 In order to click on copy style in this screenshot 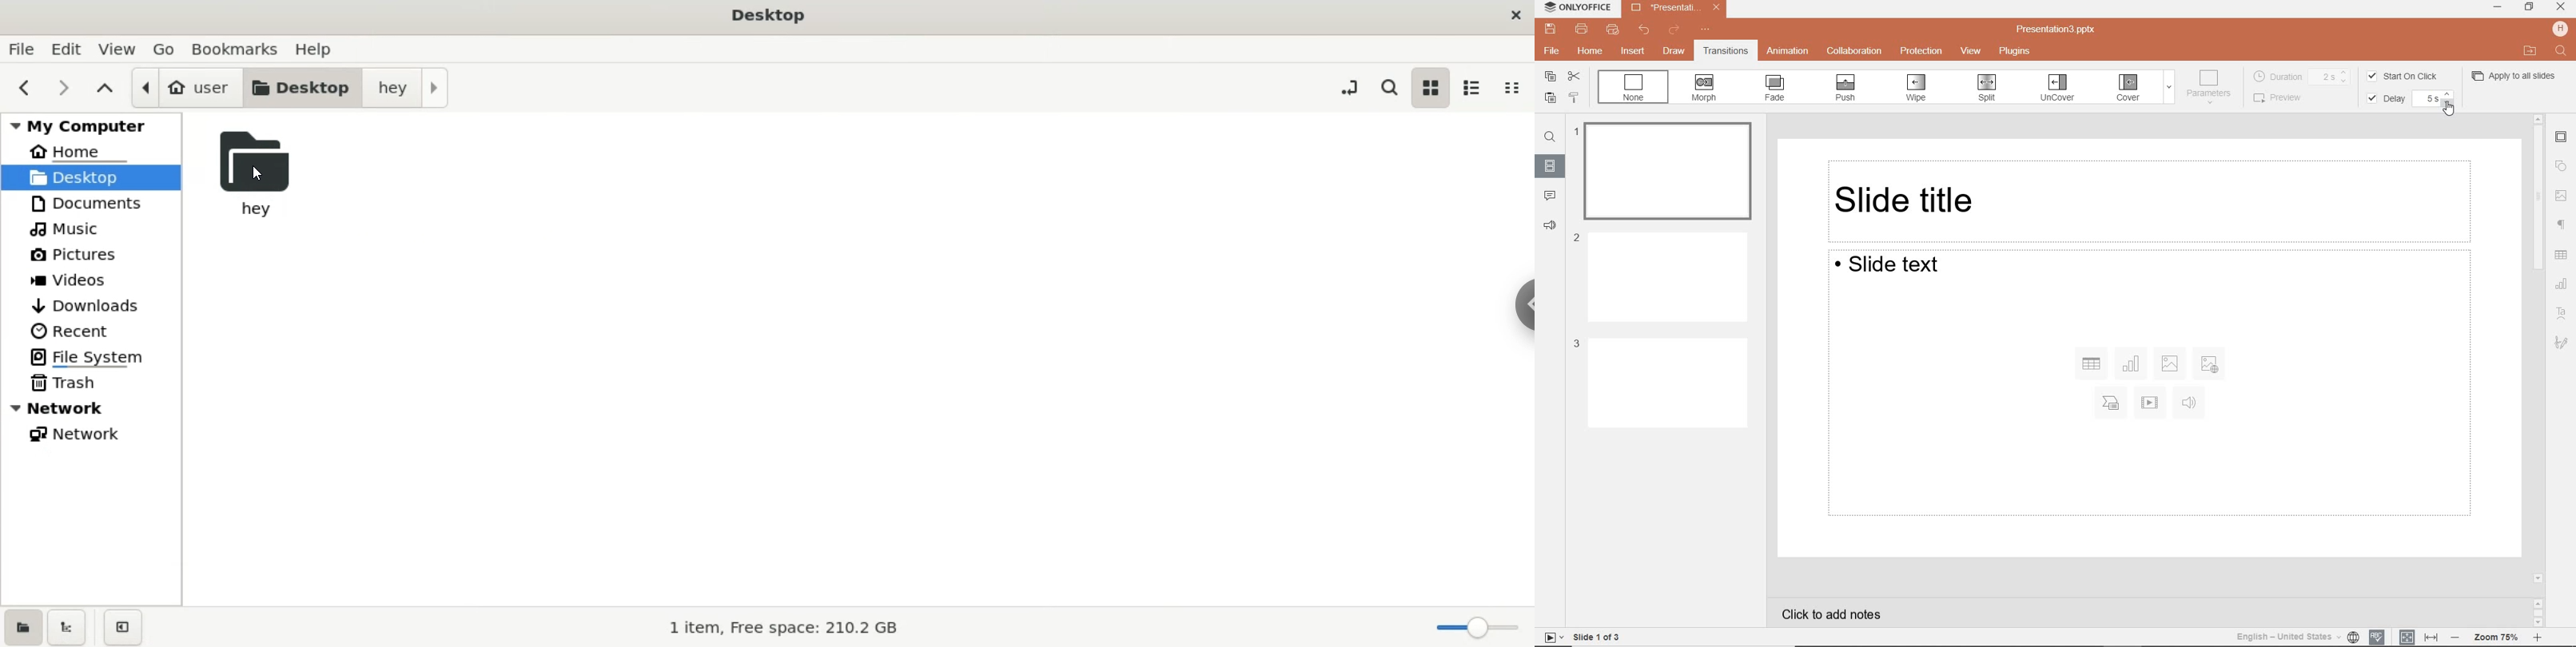, I will do `click(1572, 99)`.